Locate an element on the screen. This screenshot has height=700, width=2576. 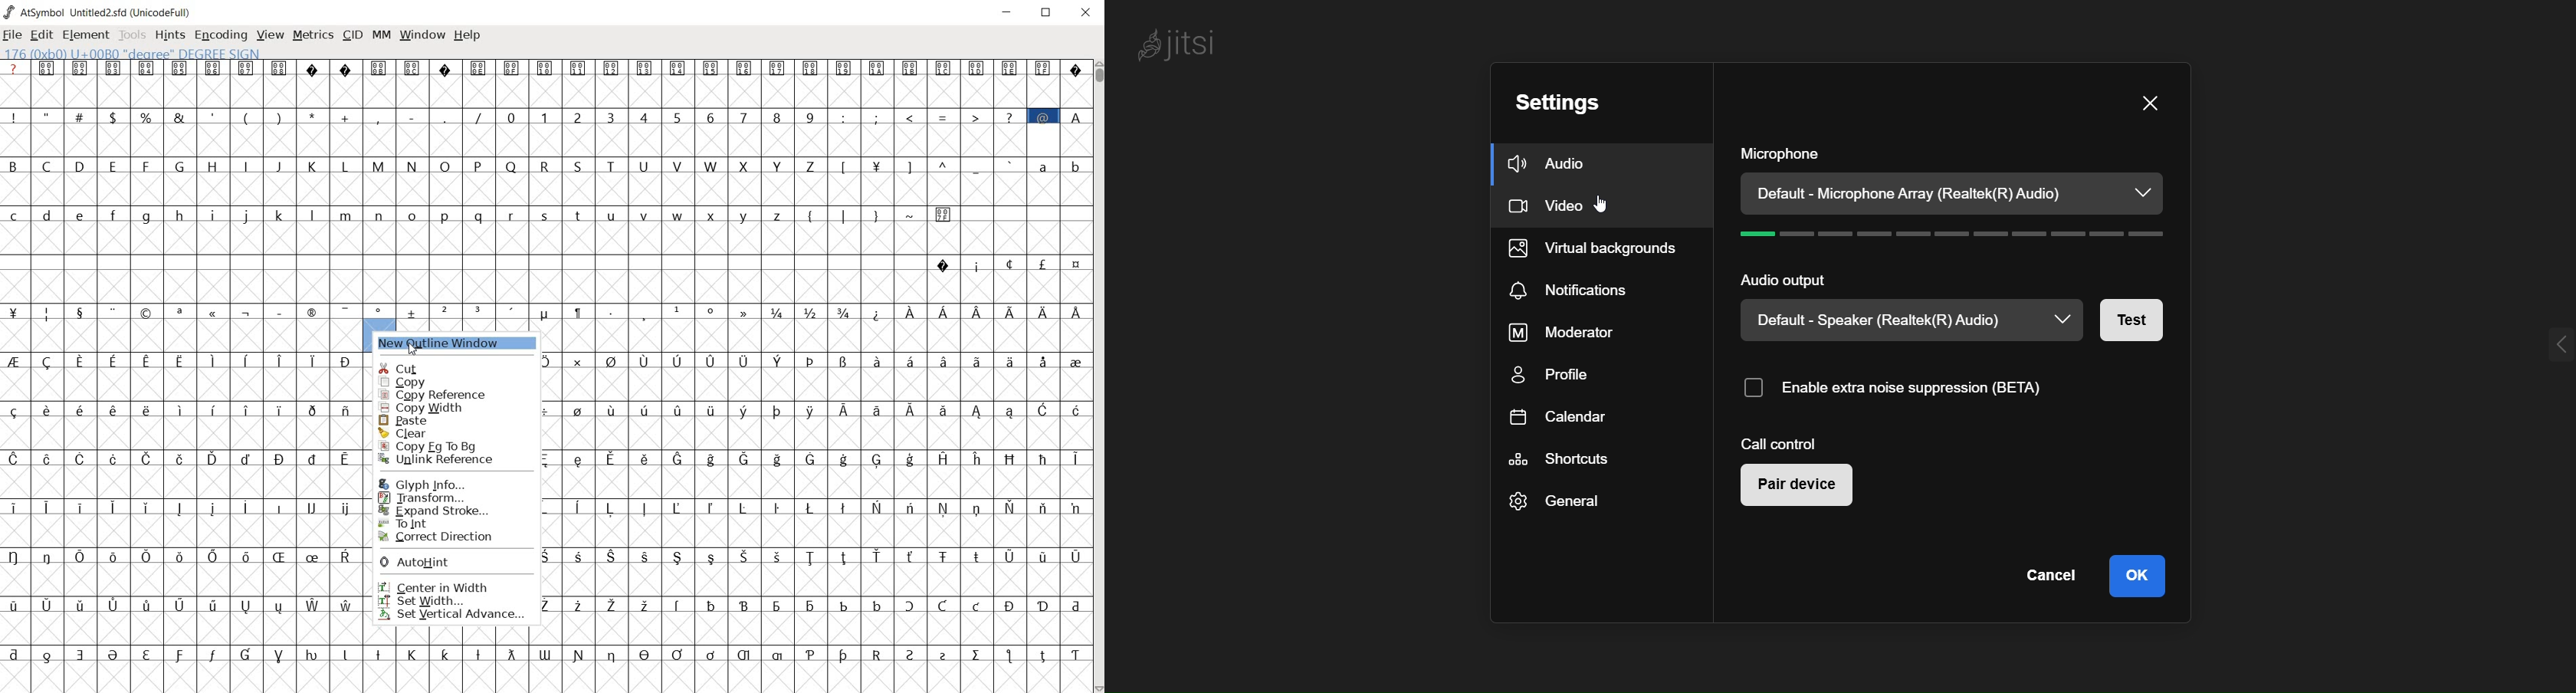
Default - Speaker (Realtek(R) Audio) is located at coordinates (1869, 324).